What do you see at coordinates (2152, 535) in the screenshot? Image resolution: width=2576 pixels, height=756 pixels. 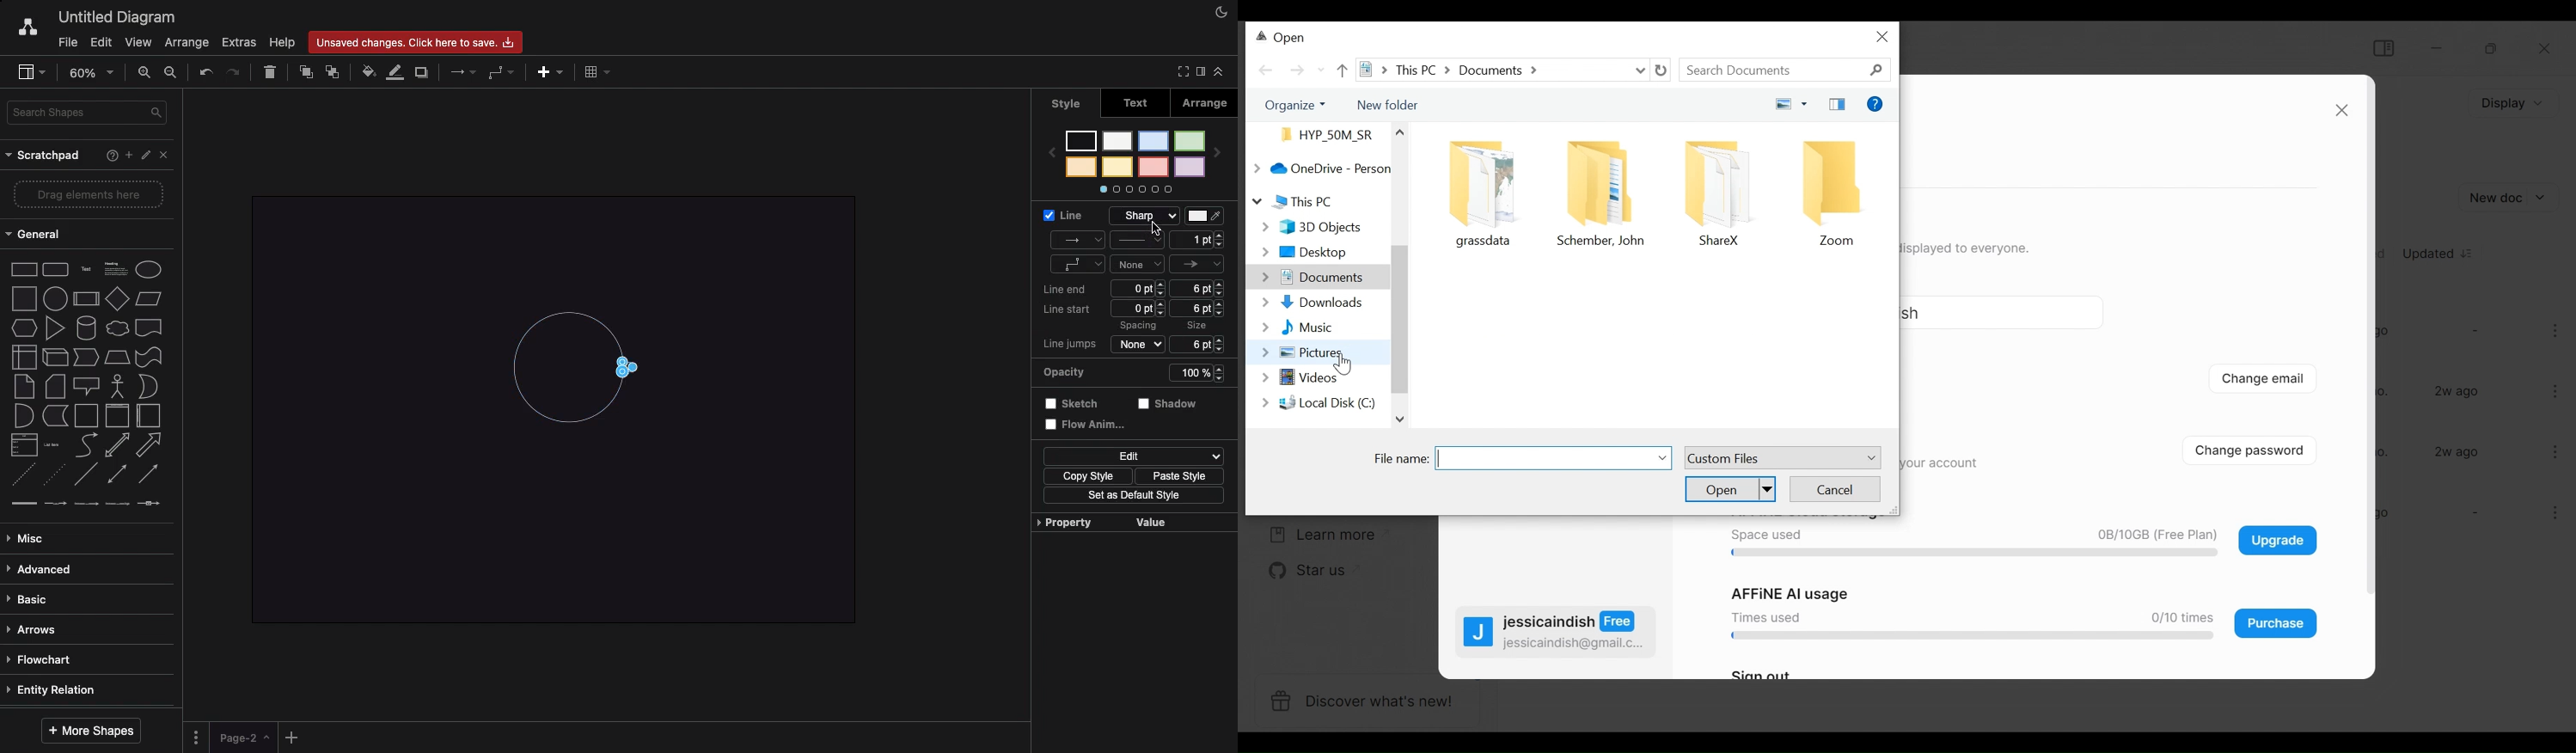 I see `0B/10GB (Free Plan)` at bounding box center [2152, 535].